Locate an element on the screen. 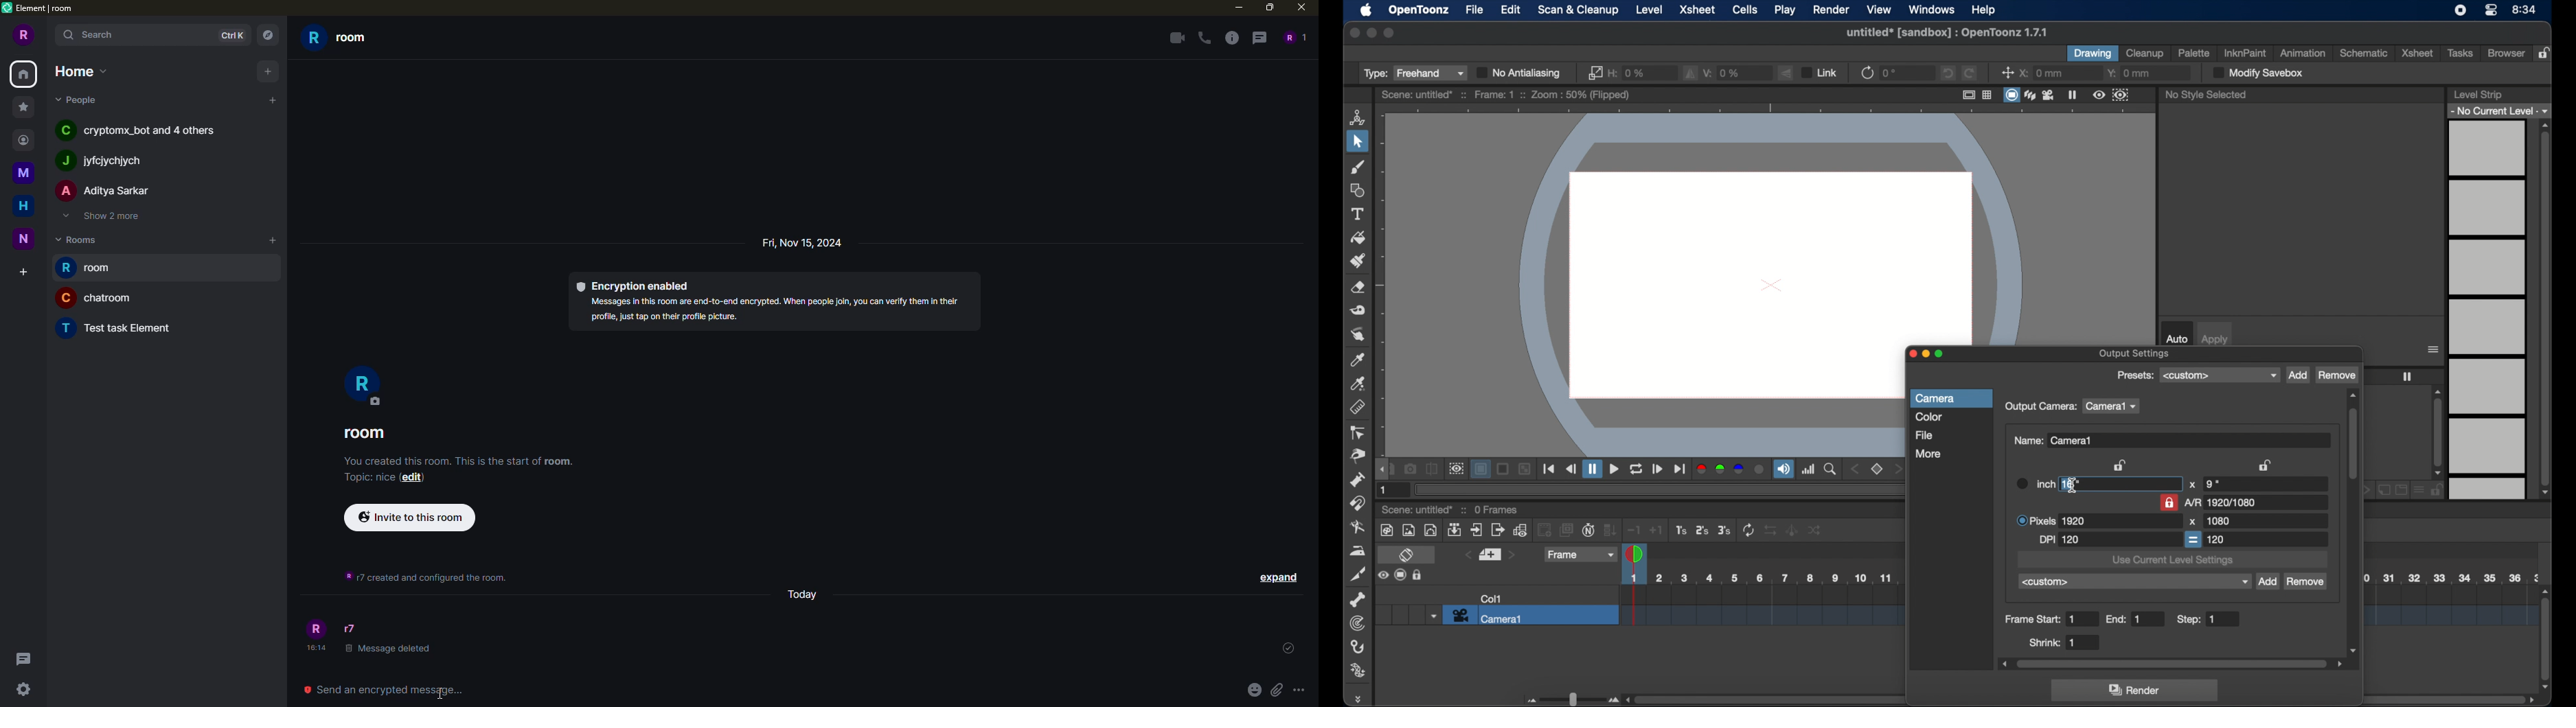 The height and width of the screenshot is (728, 2576). paint brush tool is located at coordinates (1358, 260).